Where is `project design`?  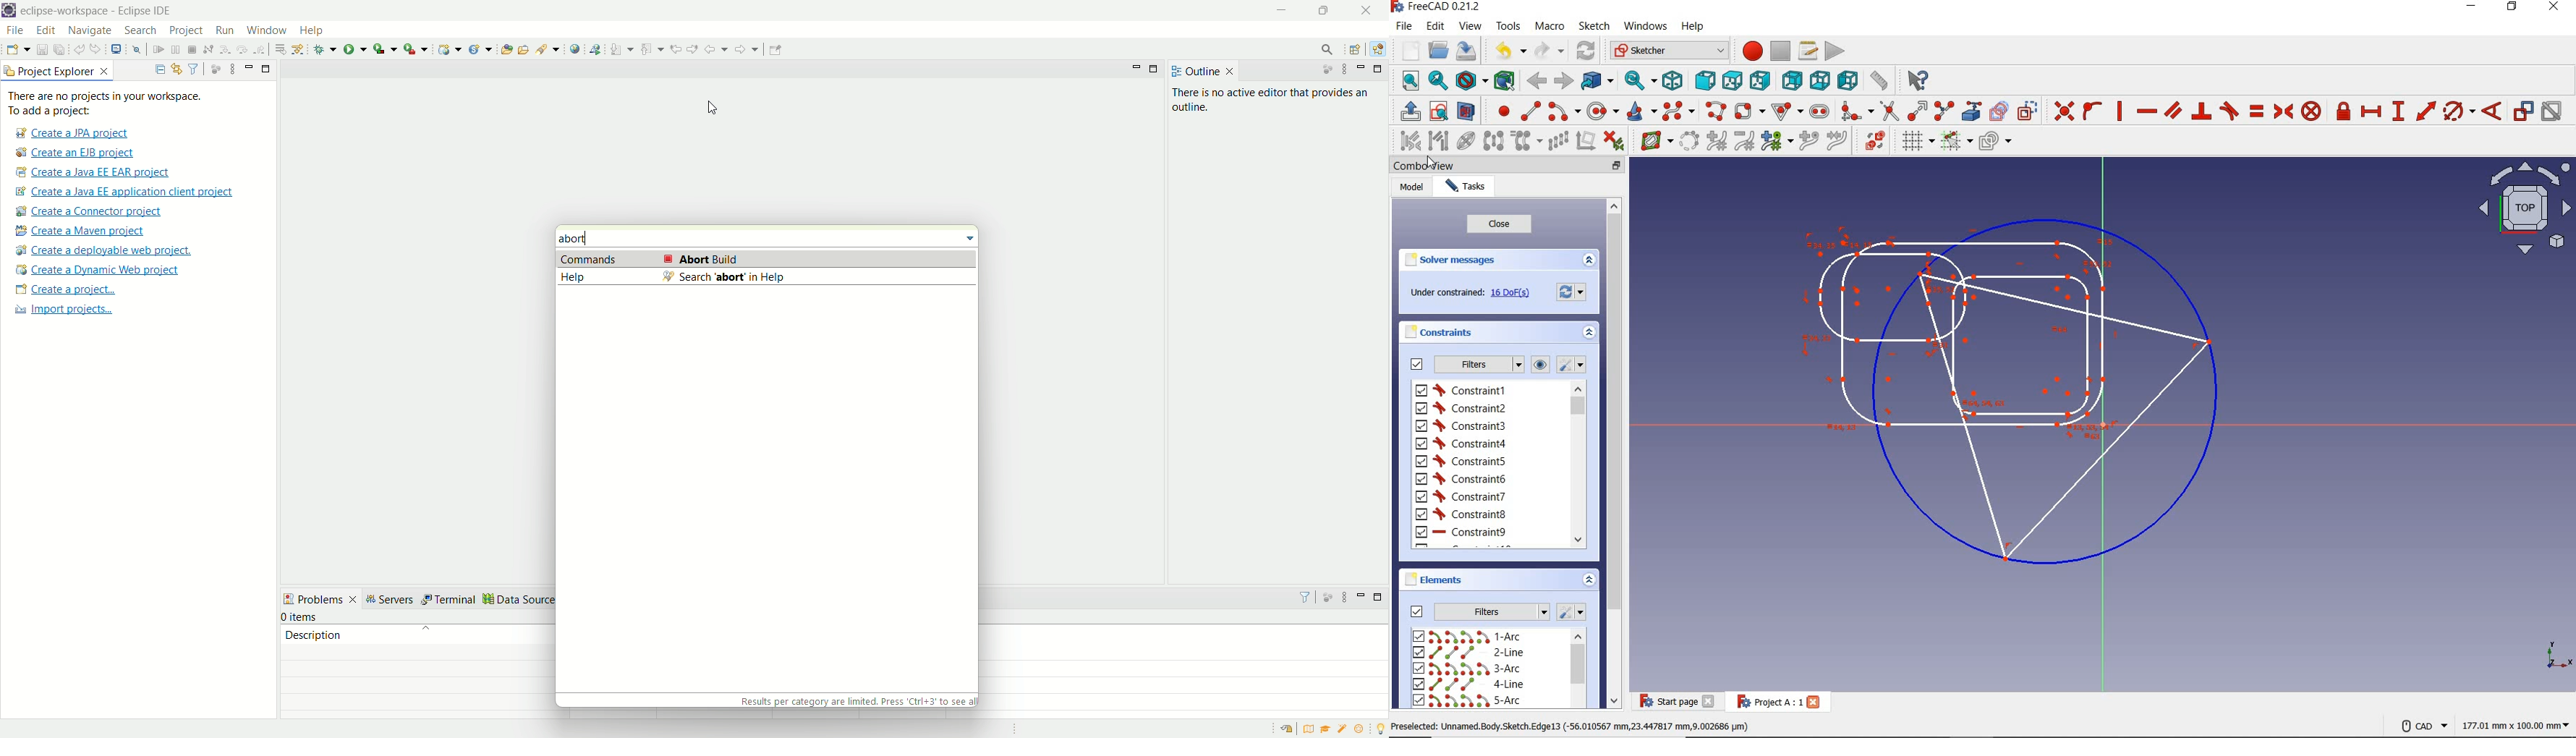
project design is located at coordinates (2016, 387).